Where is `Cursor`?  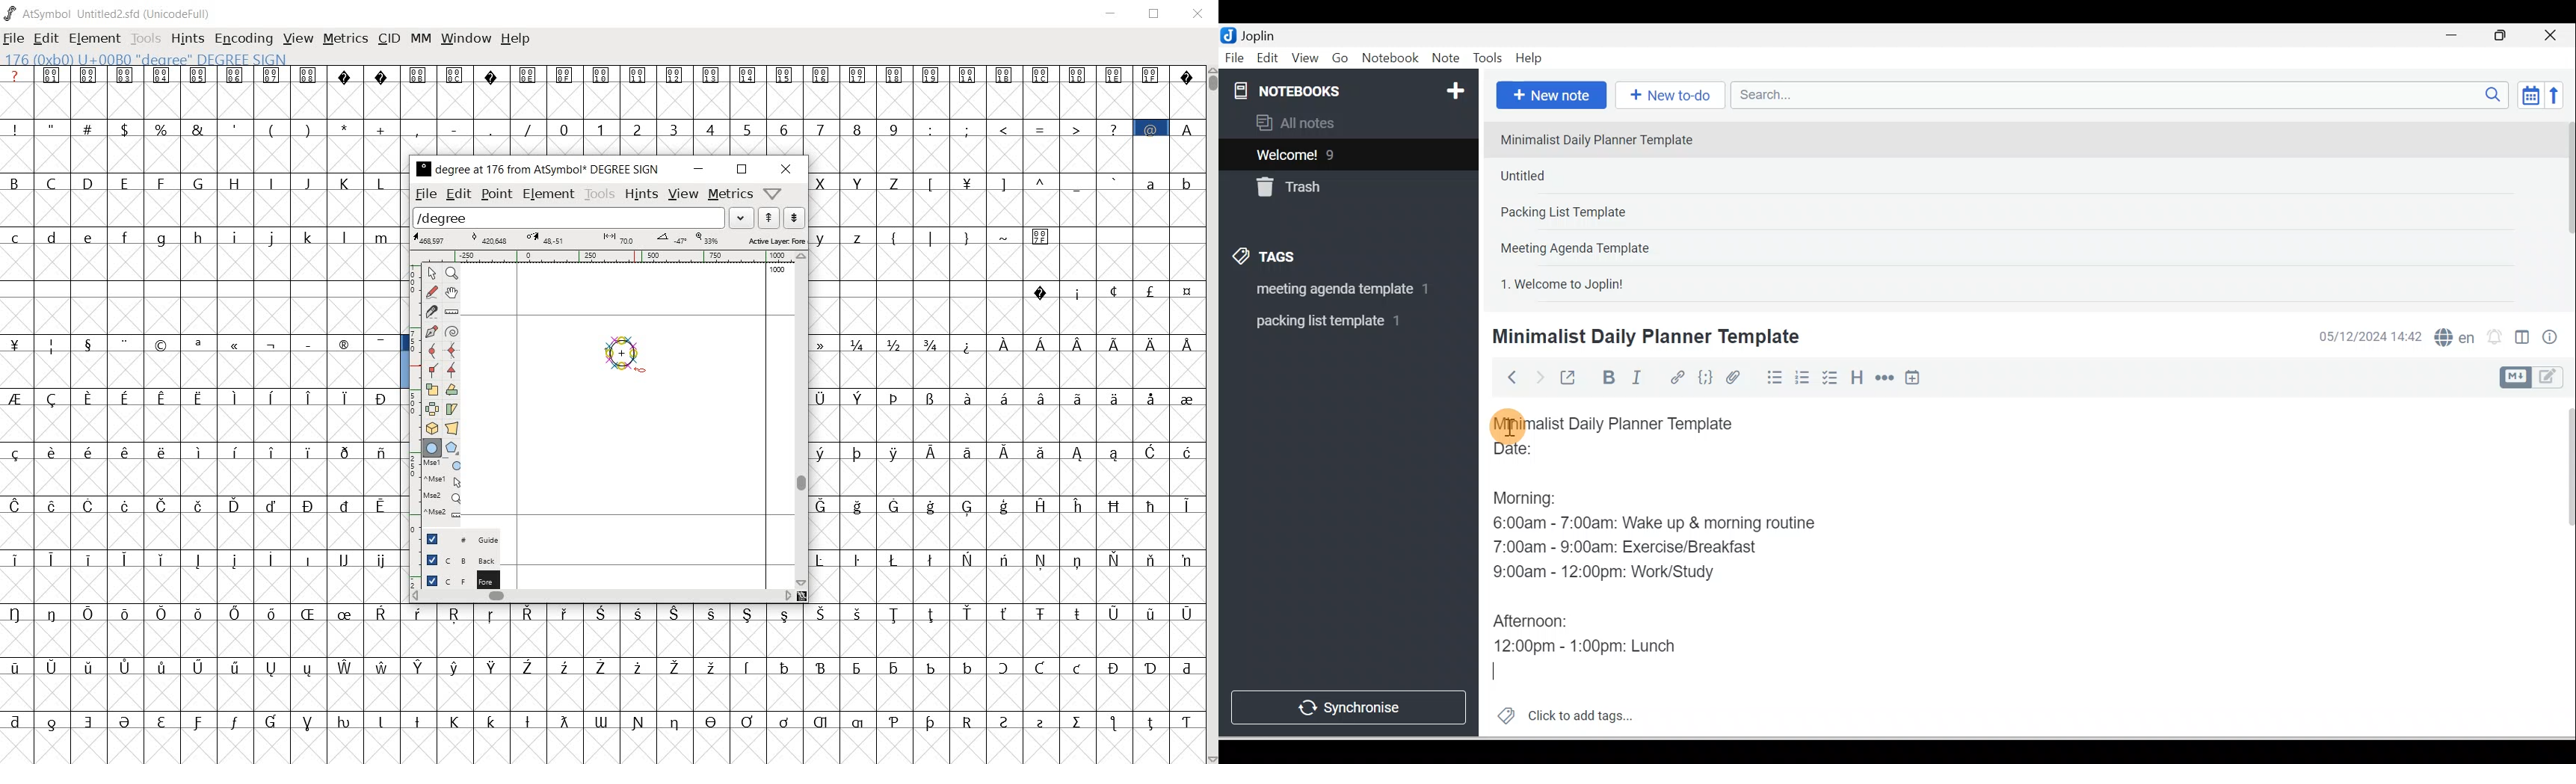
Cursor is located at coordinates (1509, 424).